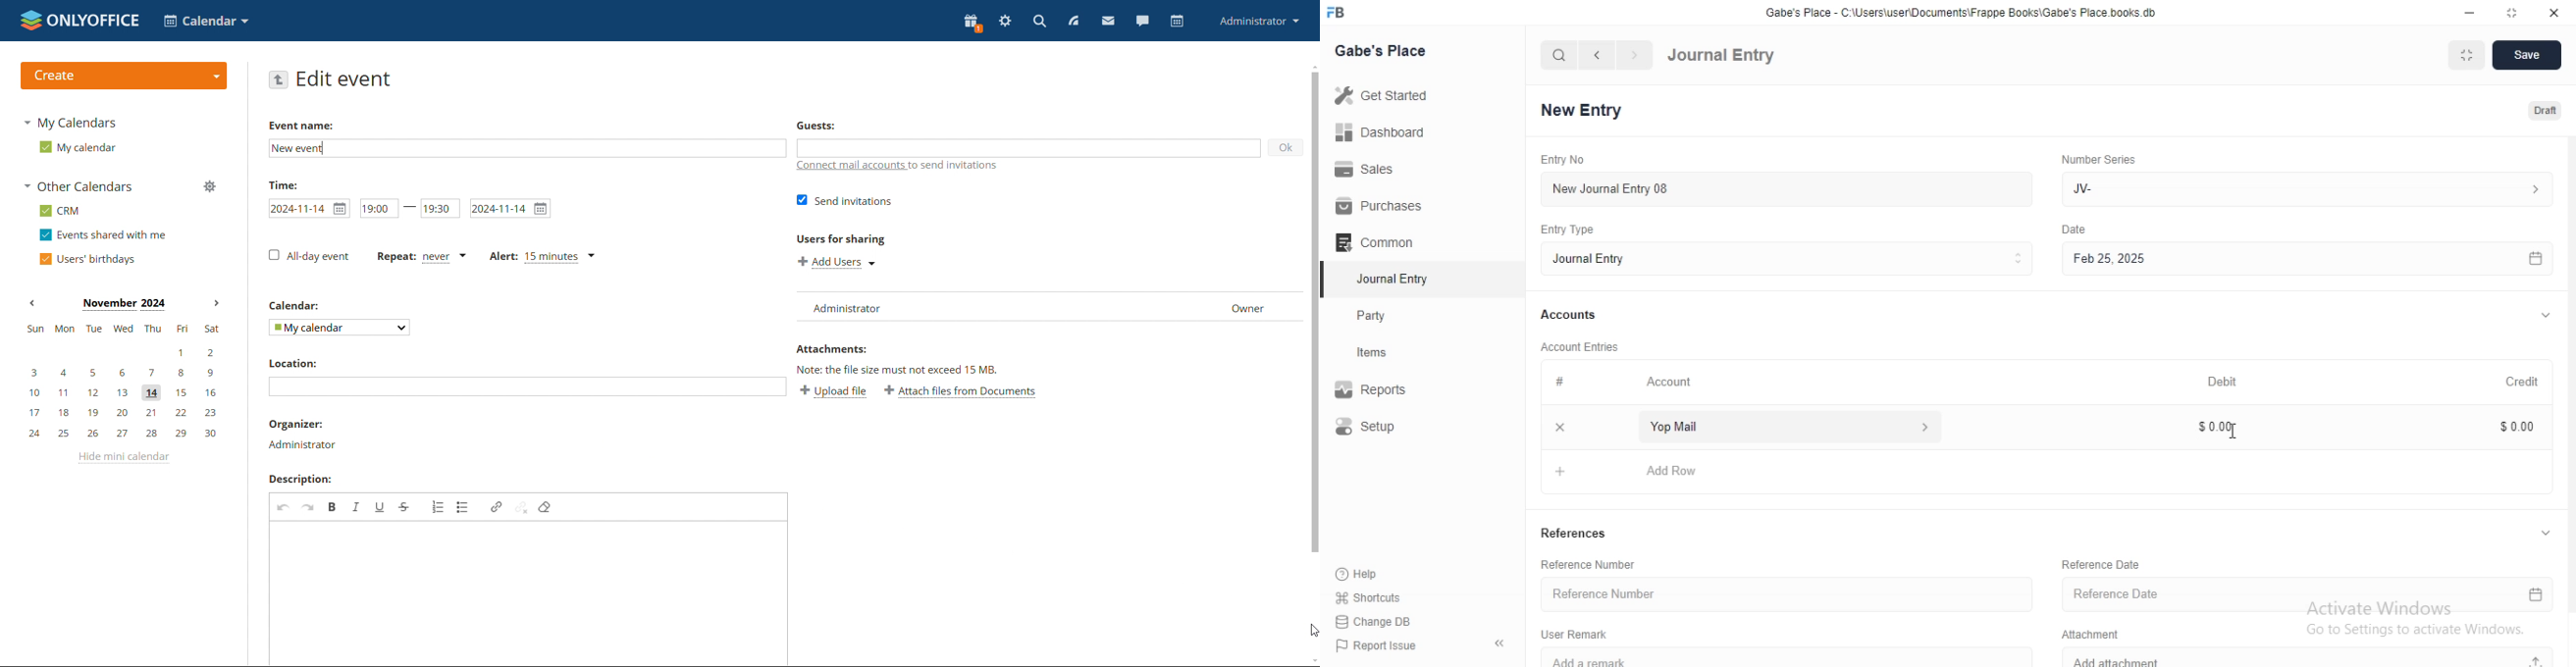 The height and width of the screenshot is (672, 2576). I want to click on add description, so click(528, 592).